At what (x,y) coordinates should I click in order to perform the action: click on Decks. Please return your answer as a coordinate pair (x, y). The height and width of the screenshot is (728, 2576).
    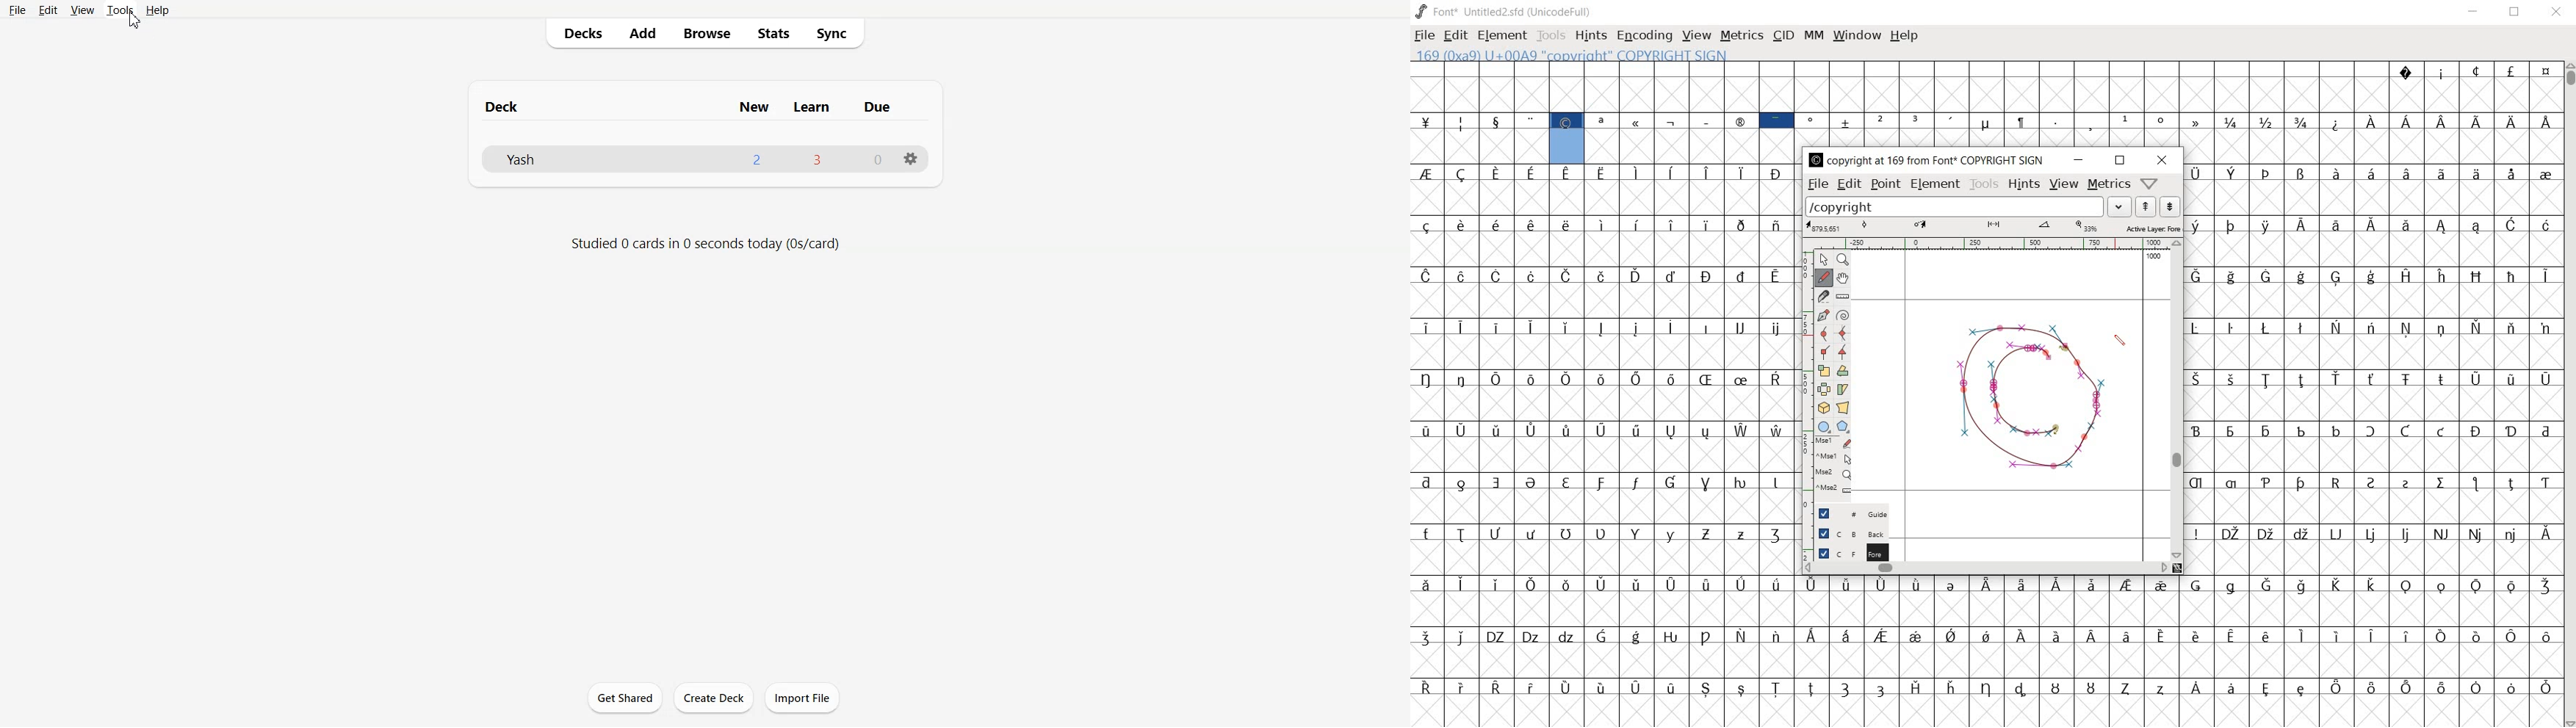
    Looking at the image, I should click on (578, 33).